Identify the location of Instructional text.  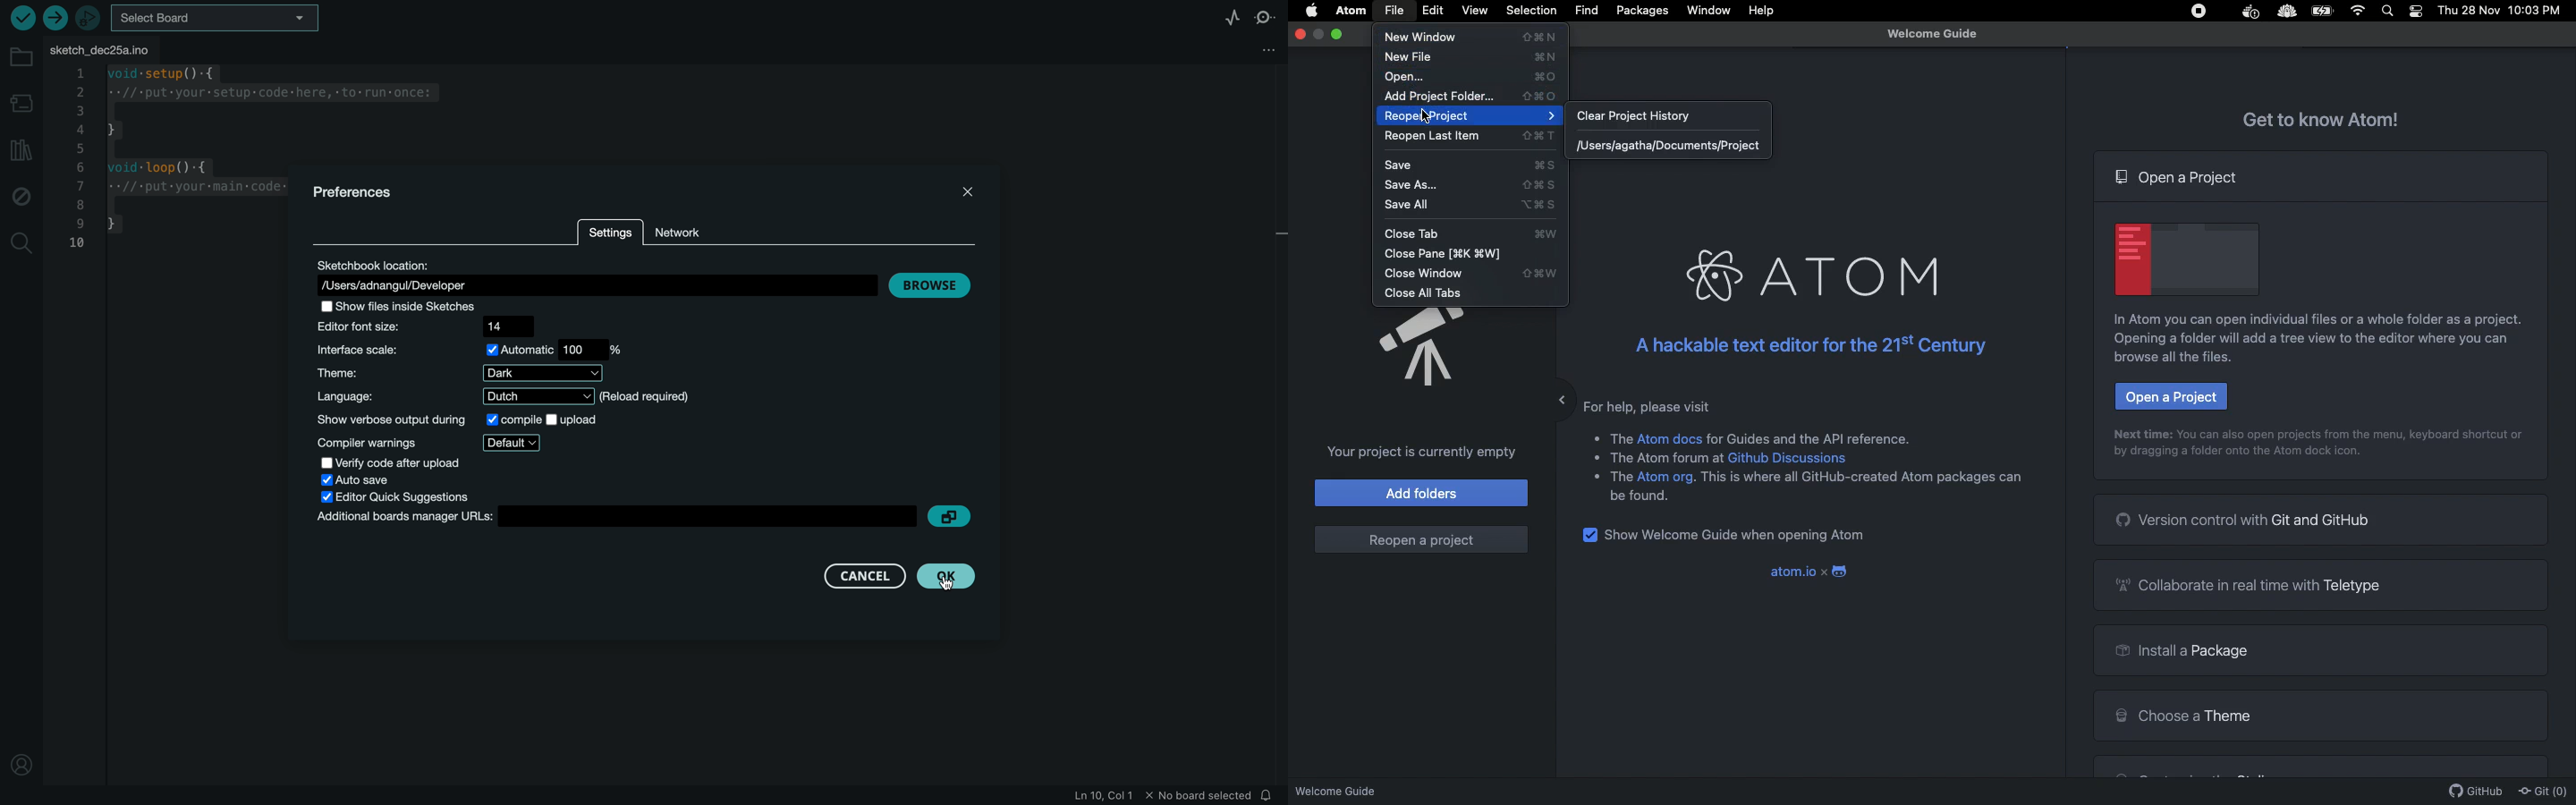
(2321, 433).